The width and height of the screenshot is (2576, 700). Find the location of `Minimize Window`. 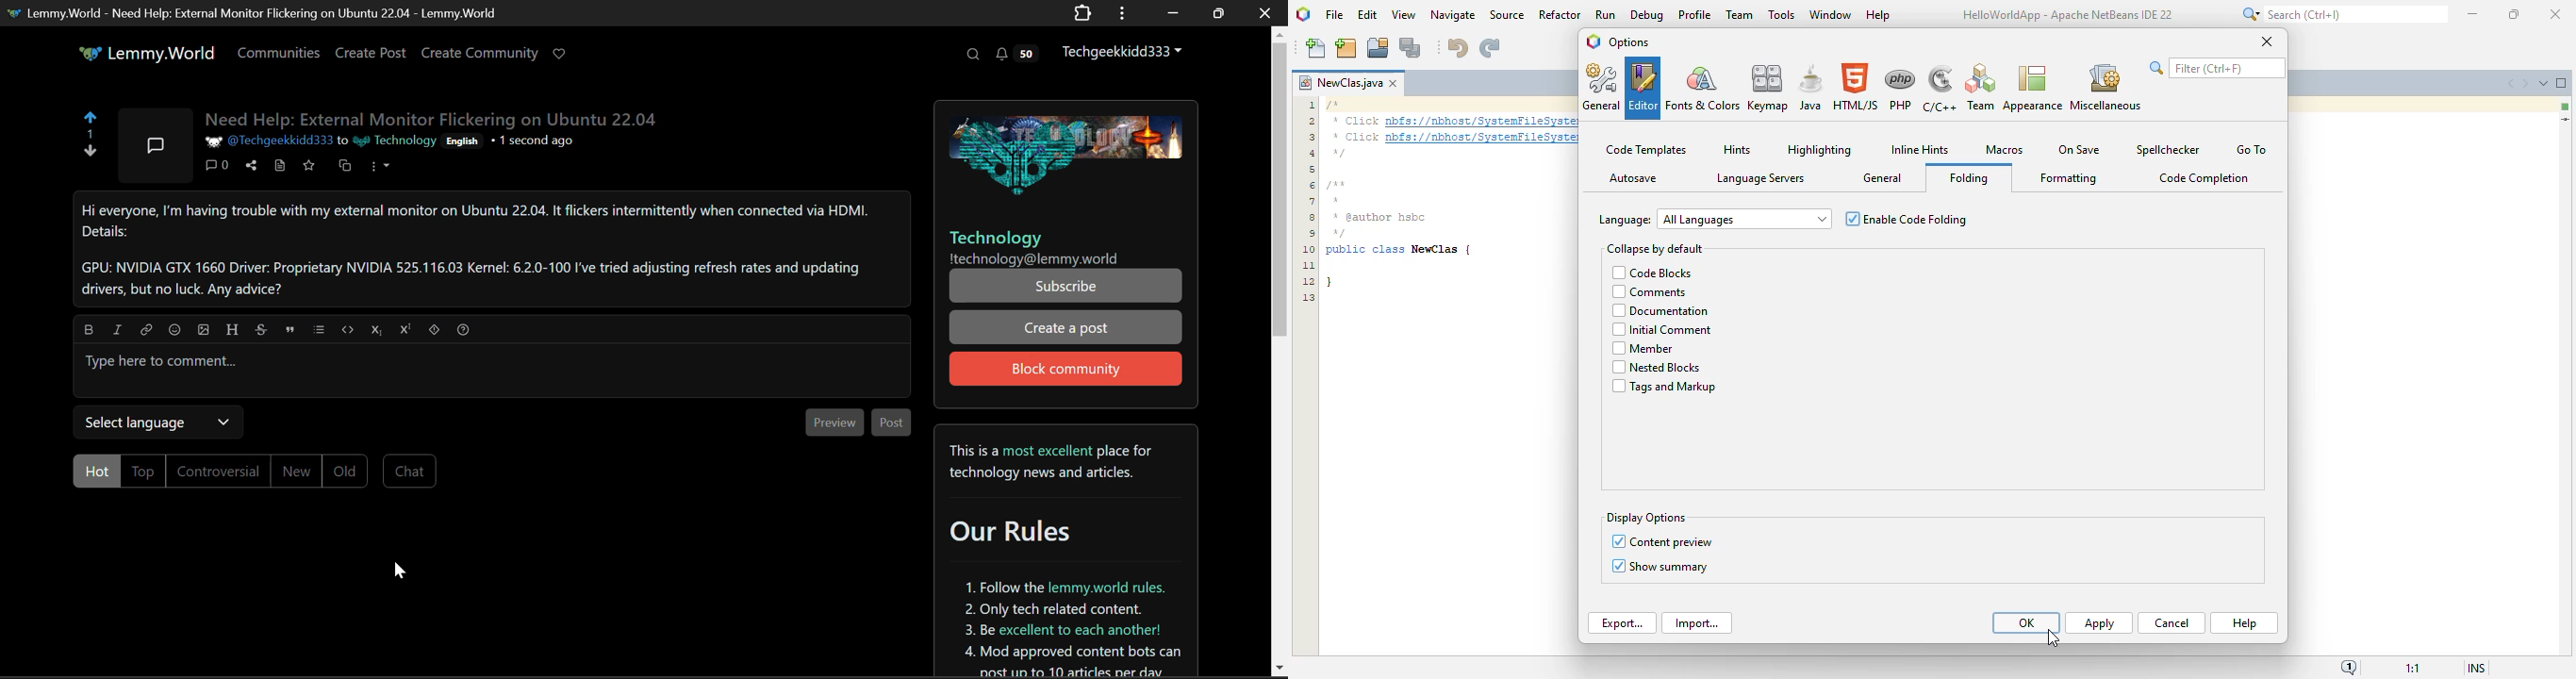

Minimize Window is located at coordinates (1216, 14).